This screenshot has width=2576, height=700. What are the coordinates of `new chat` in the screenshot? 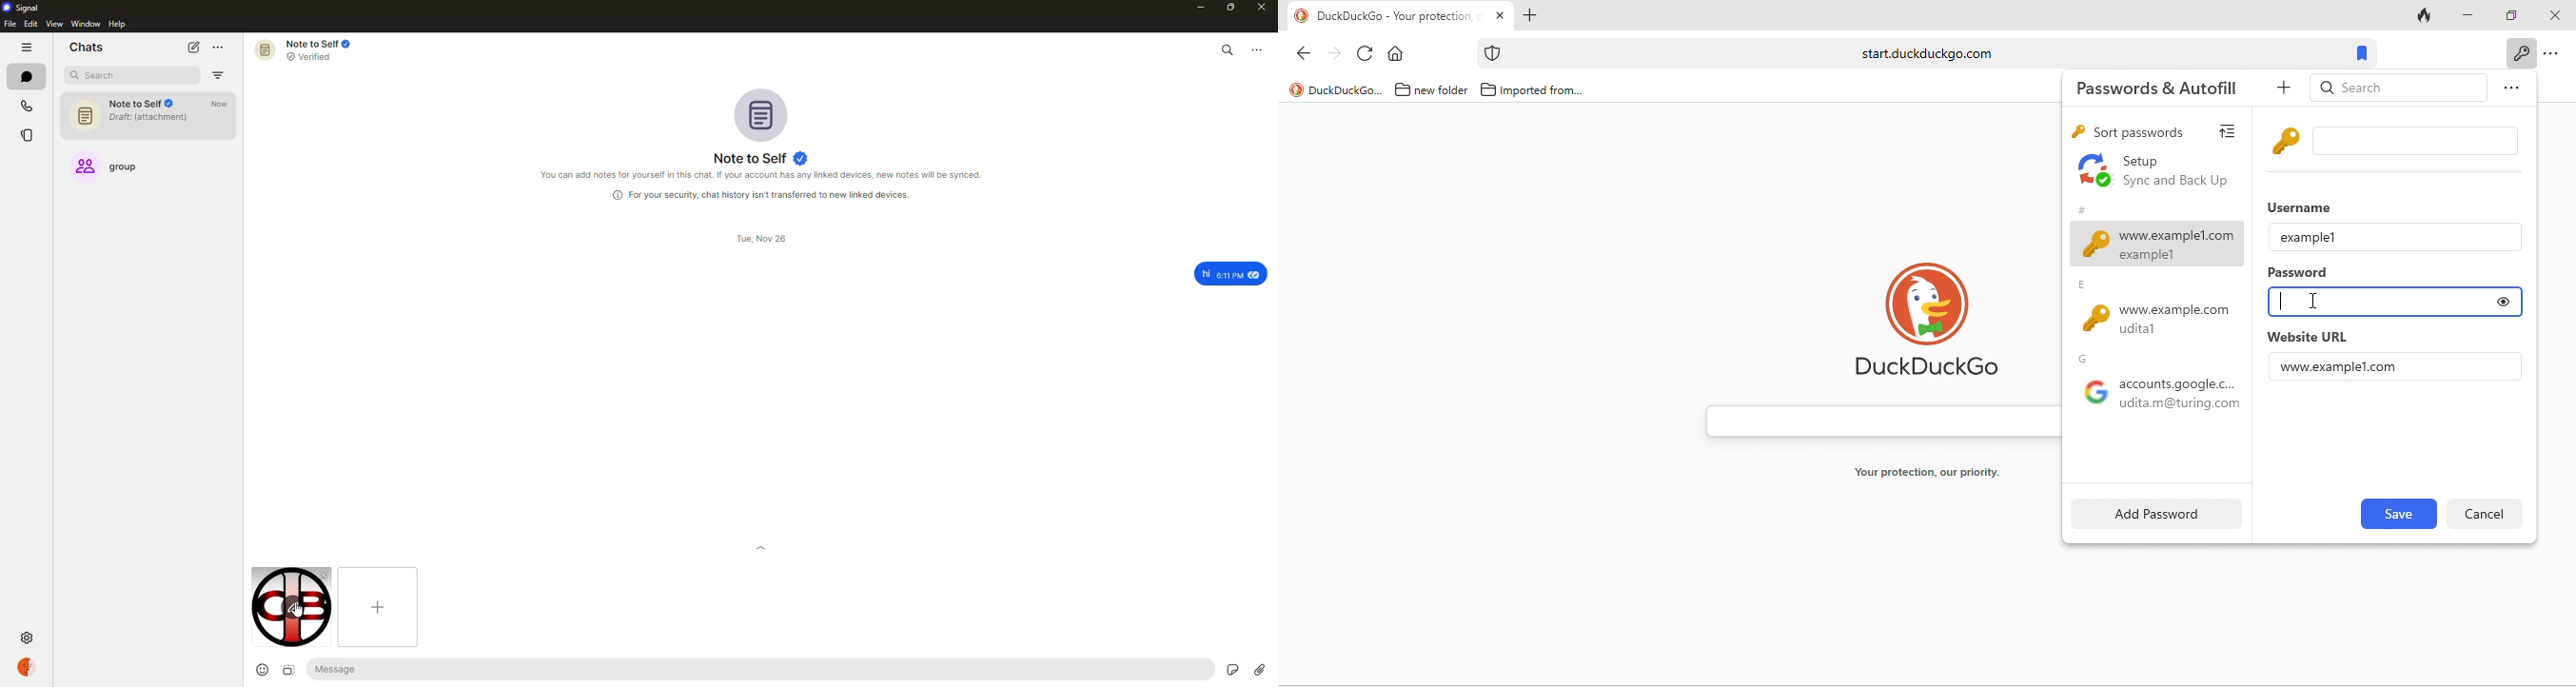 It's located at (194, 46).